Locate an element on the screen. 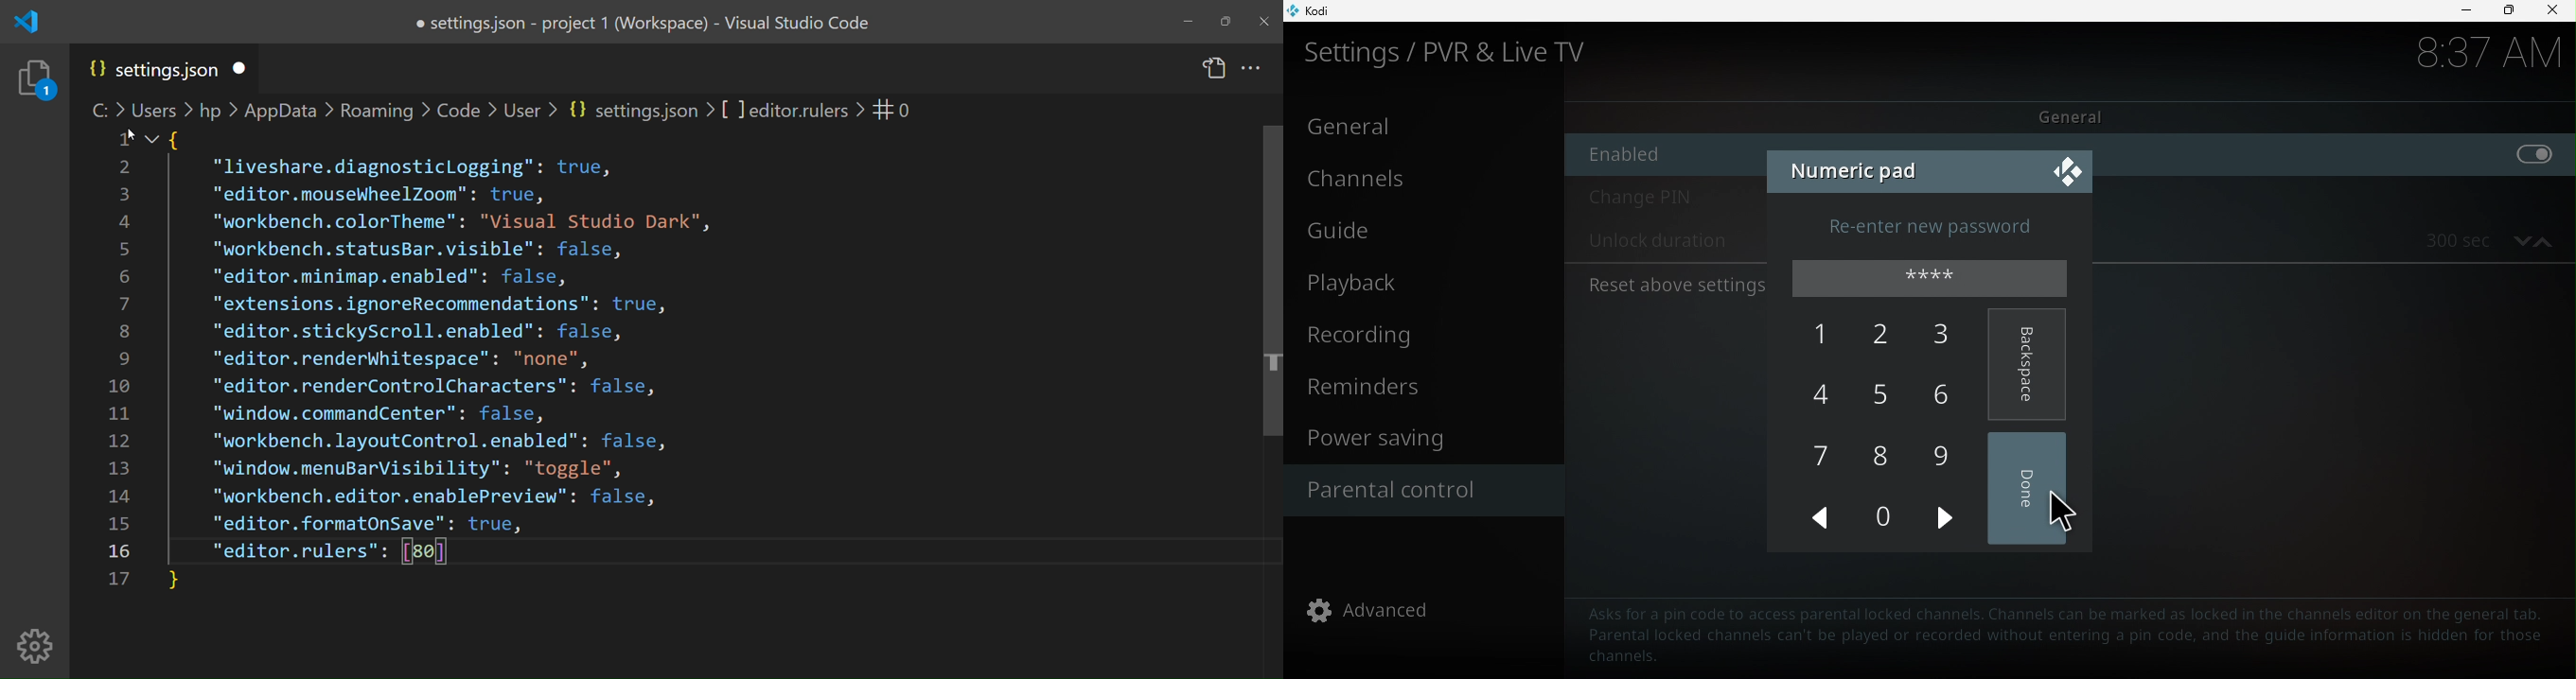 The width and height of the screenshot is (2576, 700). Reminders is located at coordinates (1427, 390).